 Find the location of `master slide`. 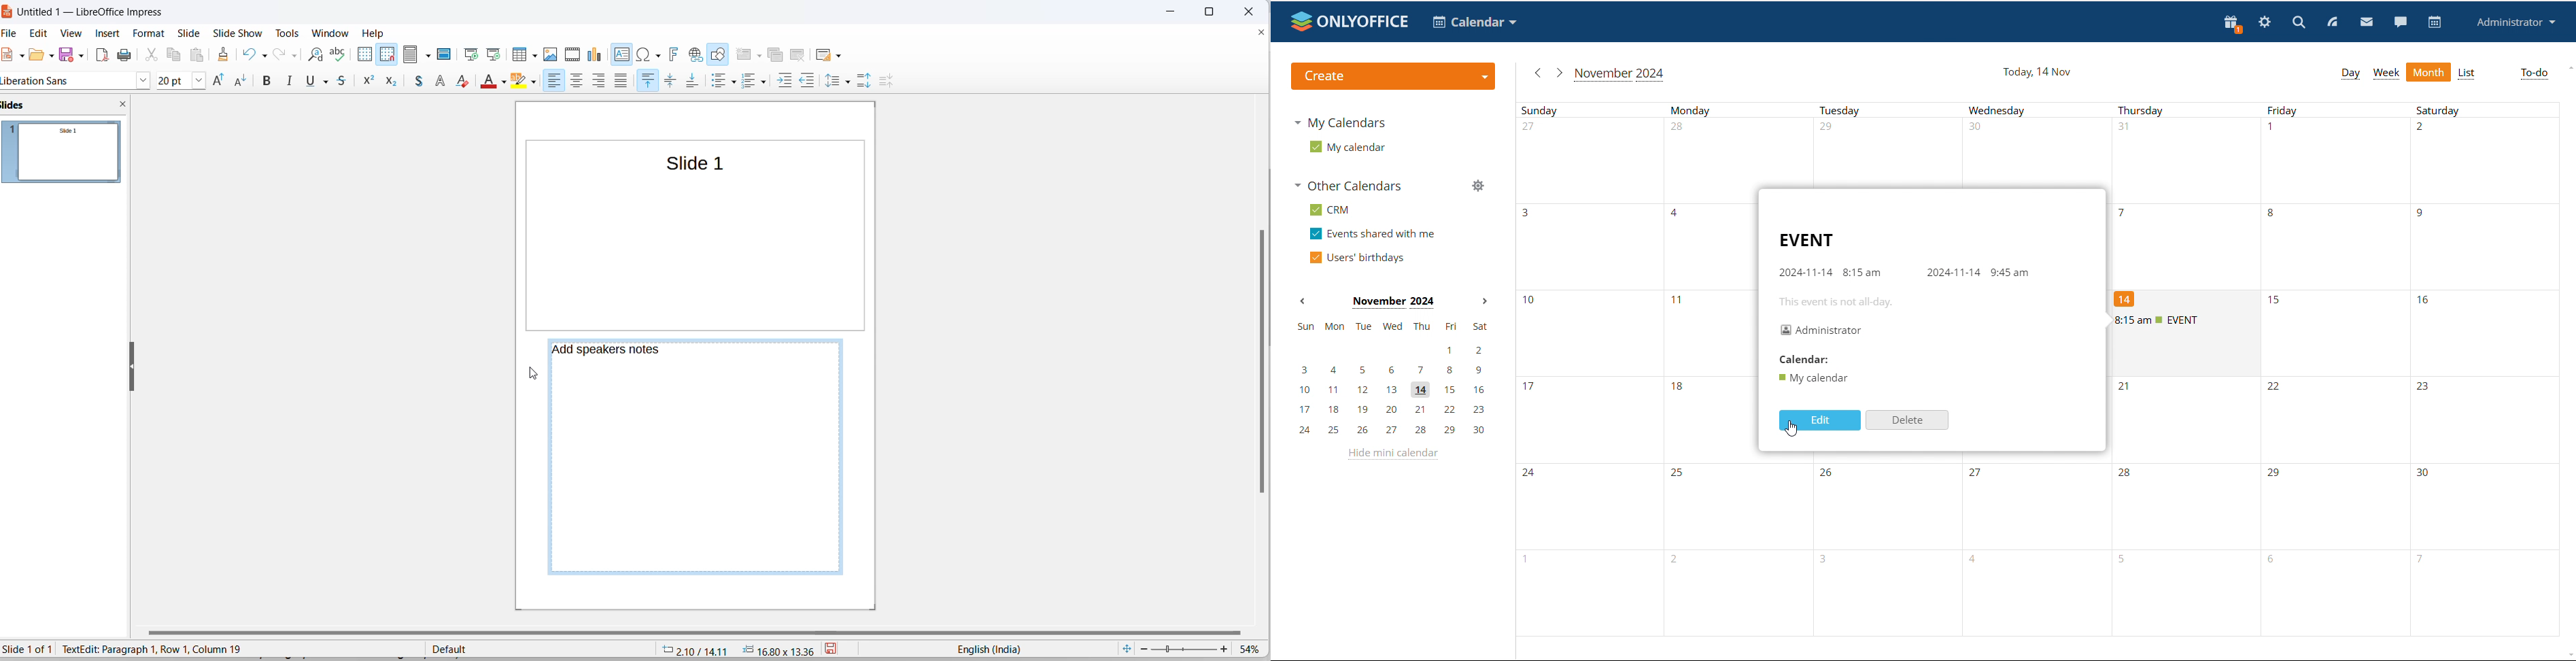

master slide is located at coordinates (447, 54).